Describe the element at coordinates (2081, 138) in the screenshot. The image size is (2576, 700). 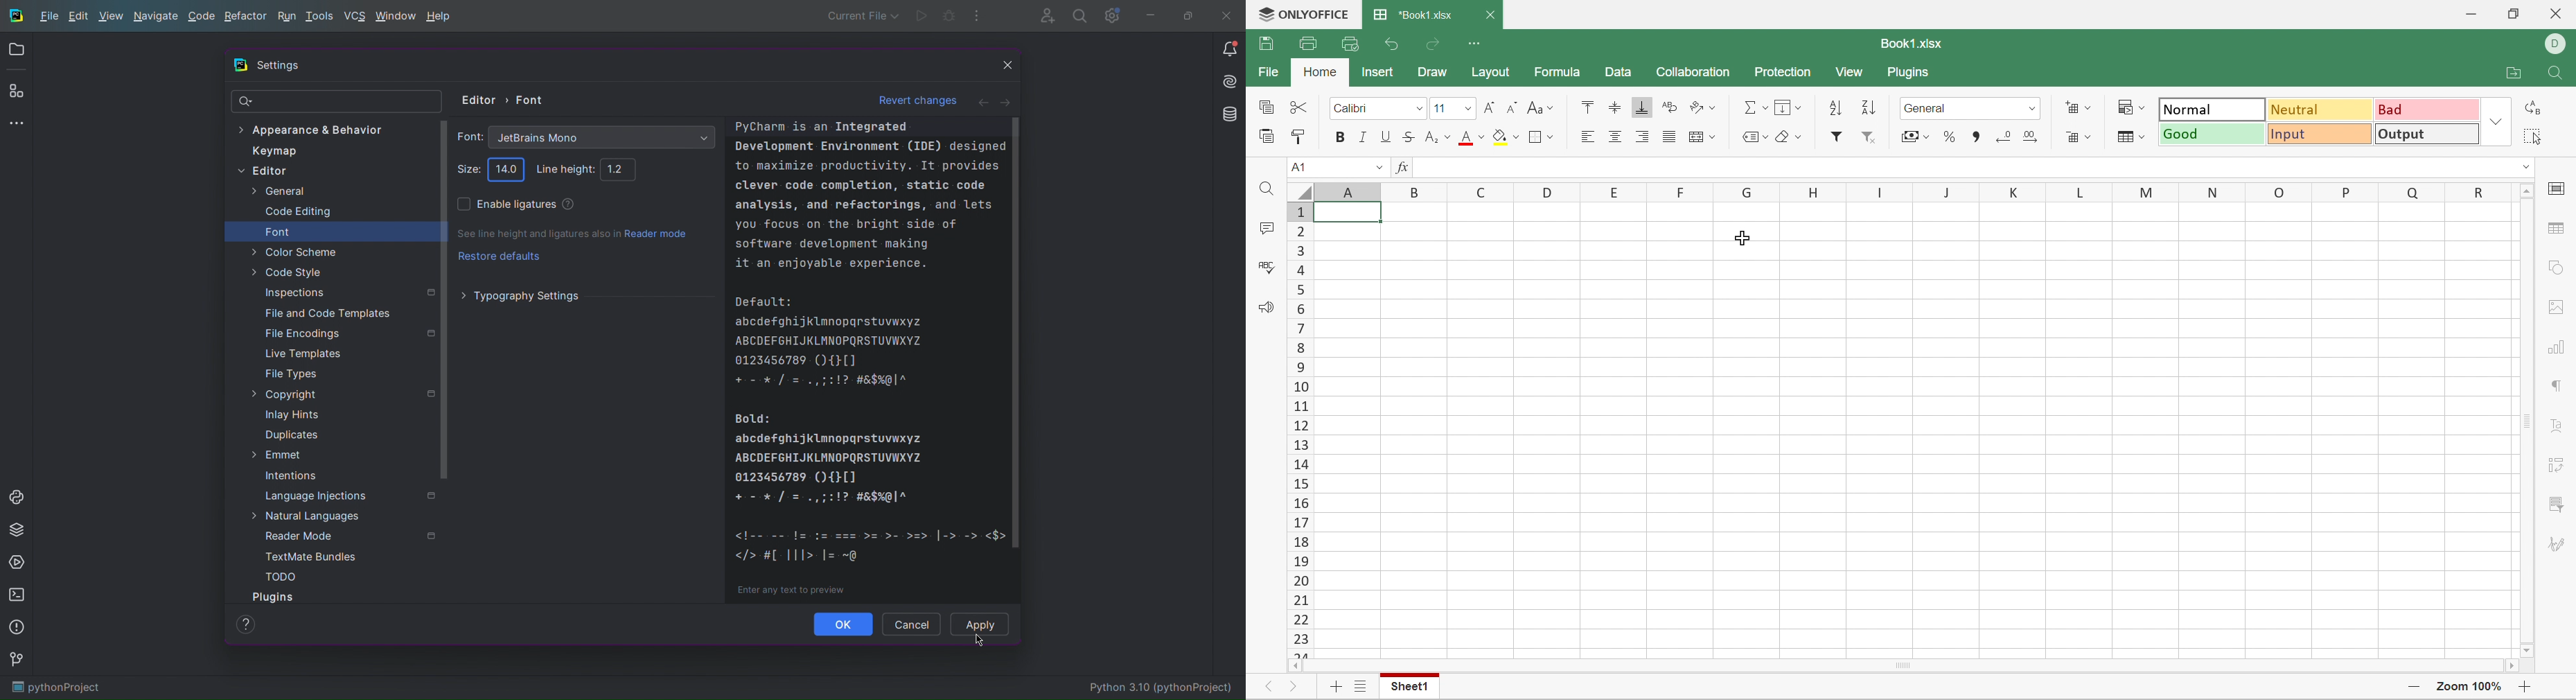
I see `Delete cell` at that location.